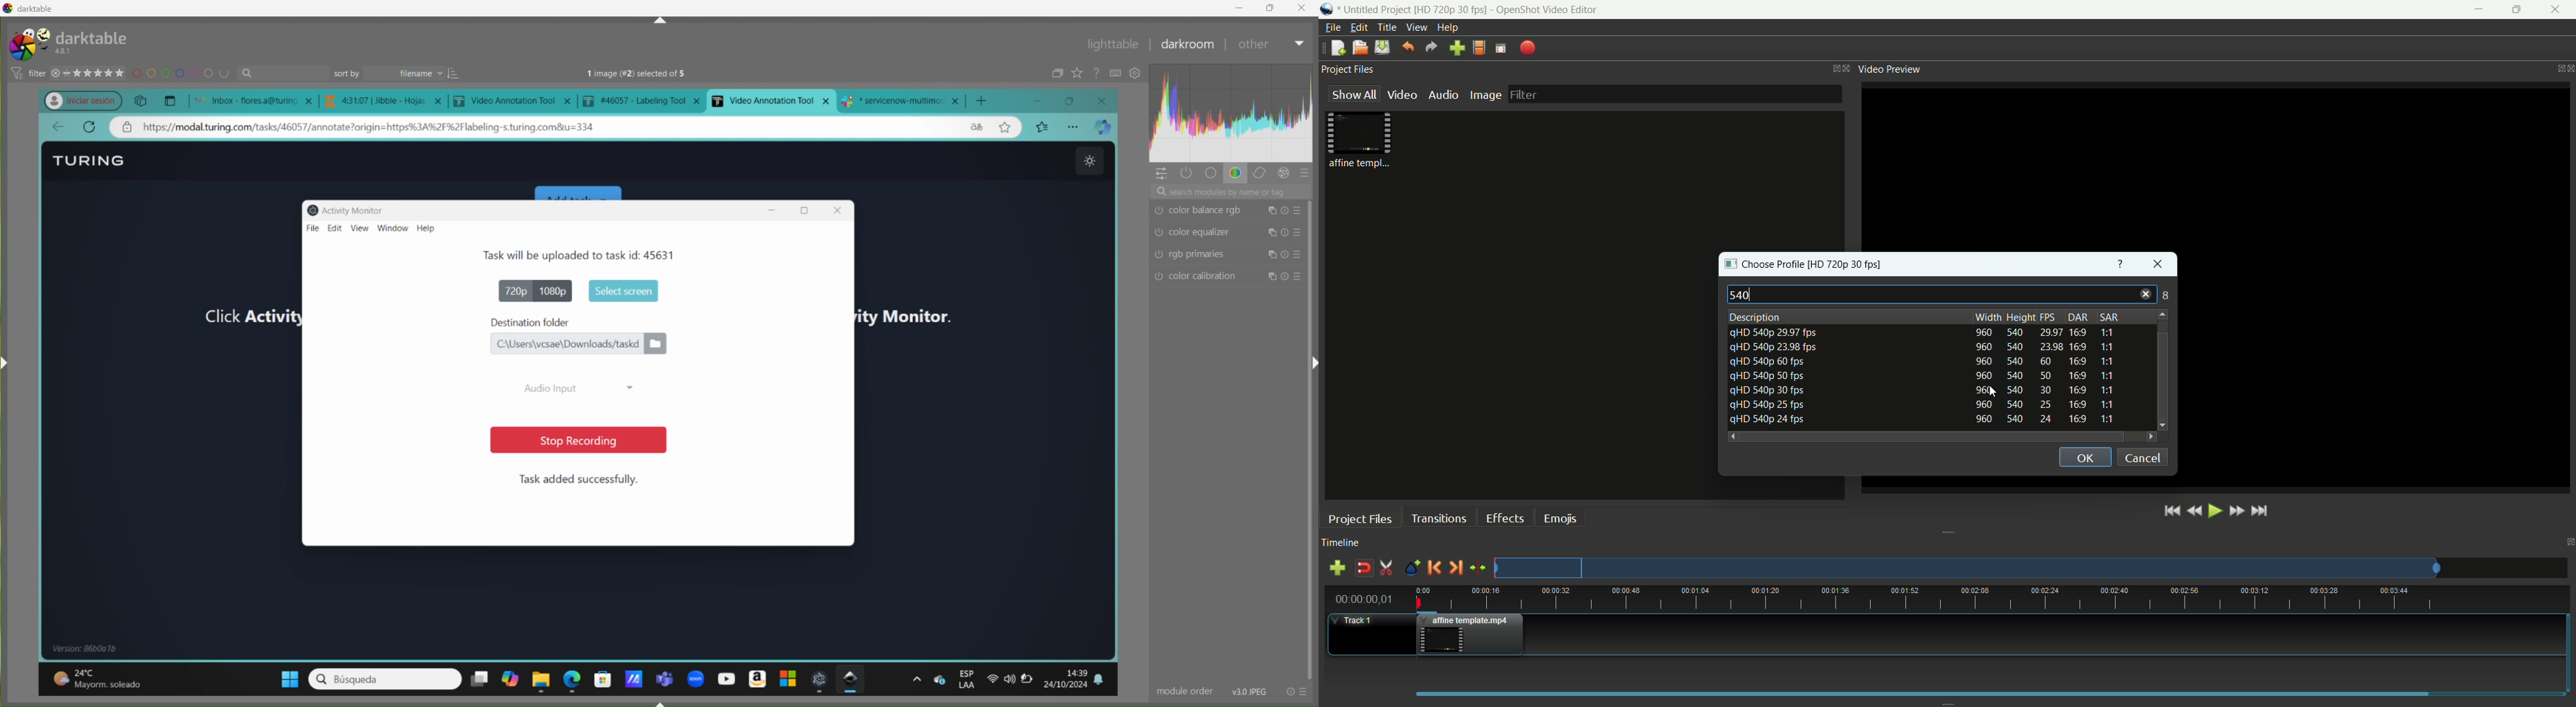  What do you see at coordinates (853, 680) in the screenshot?
I see `darktable` at bounding box center [853, 680].